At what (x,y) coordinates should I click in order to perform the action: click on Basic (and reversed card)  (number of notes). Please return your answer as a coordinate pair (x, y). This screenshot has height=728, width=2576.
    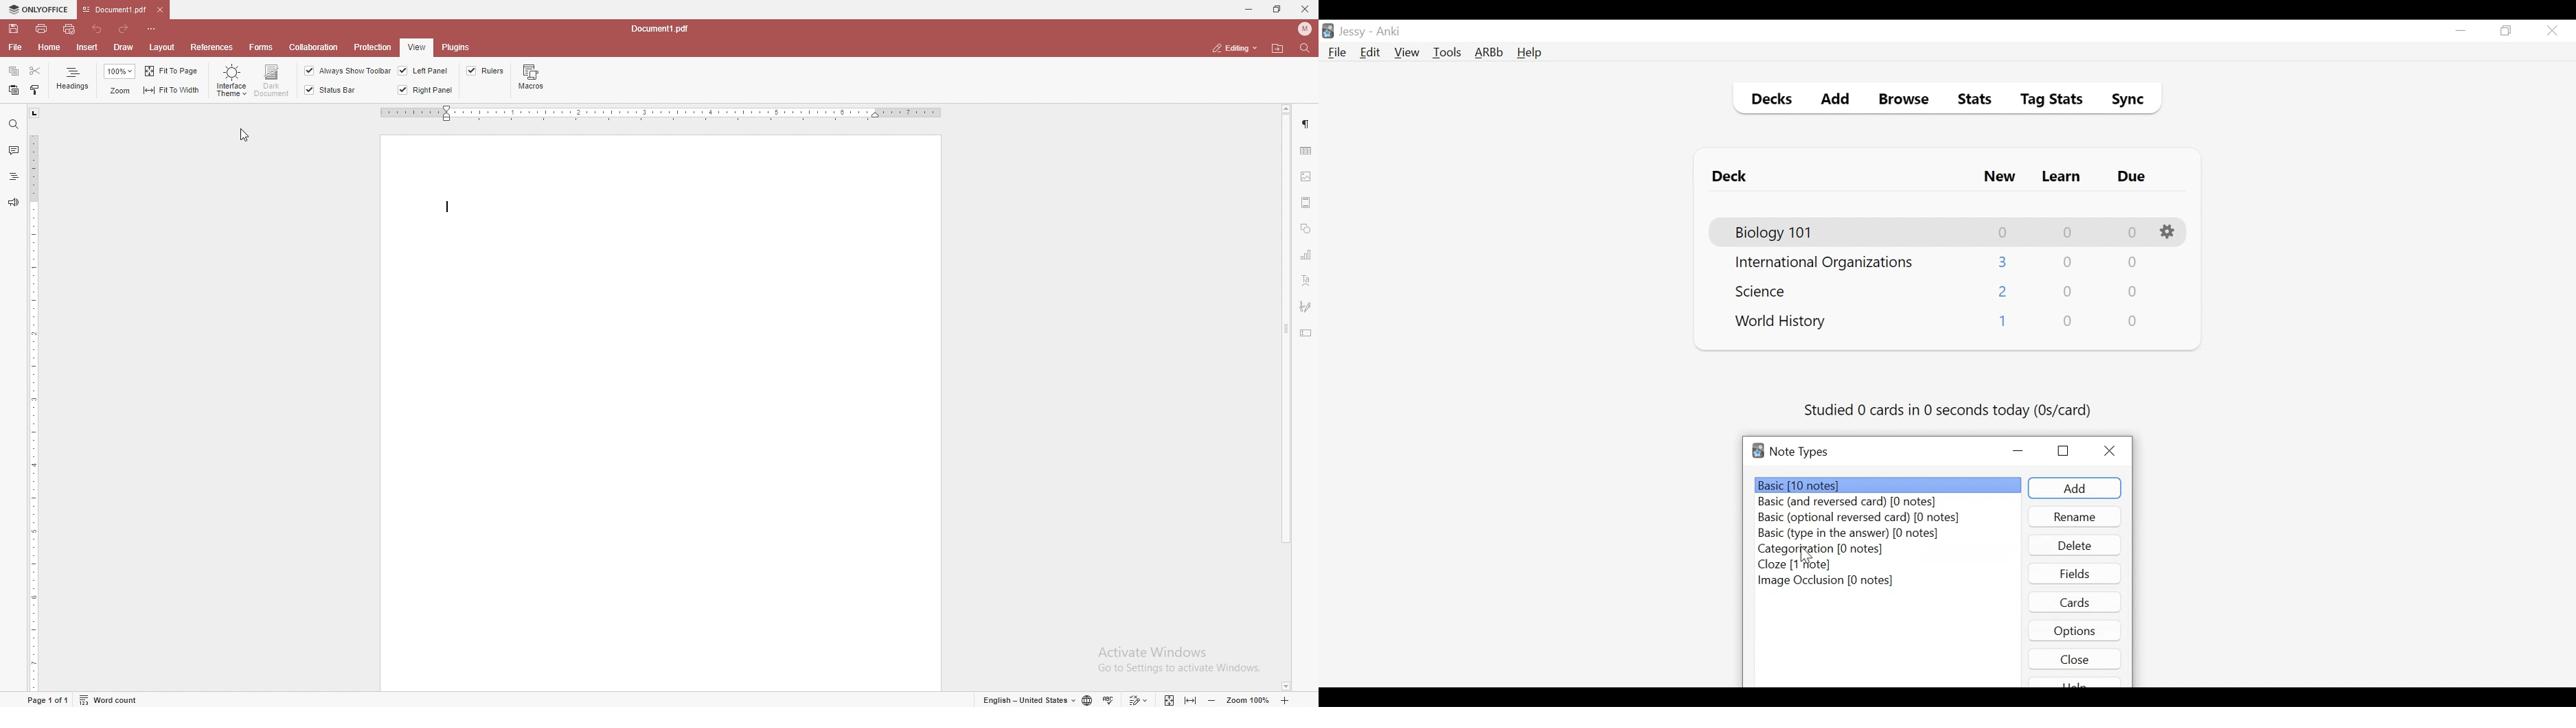
    Looking at the image, I should click on (1854, 503).